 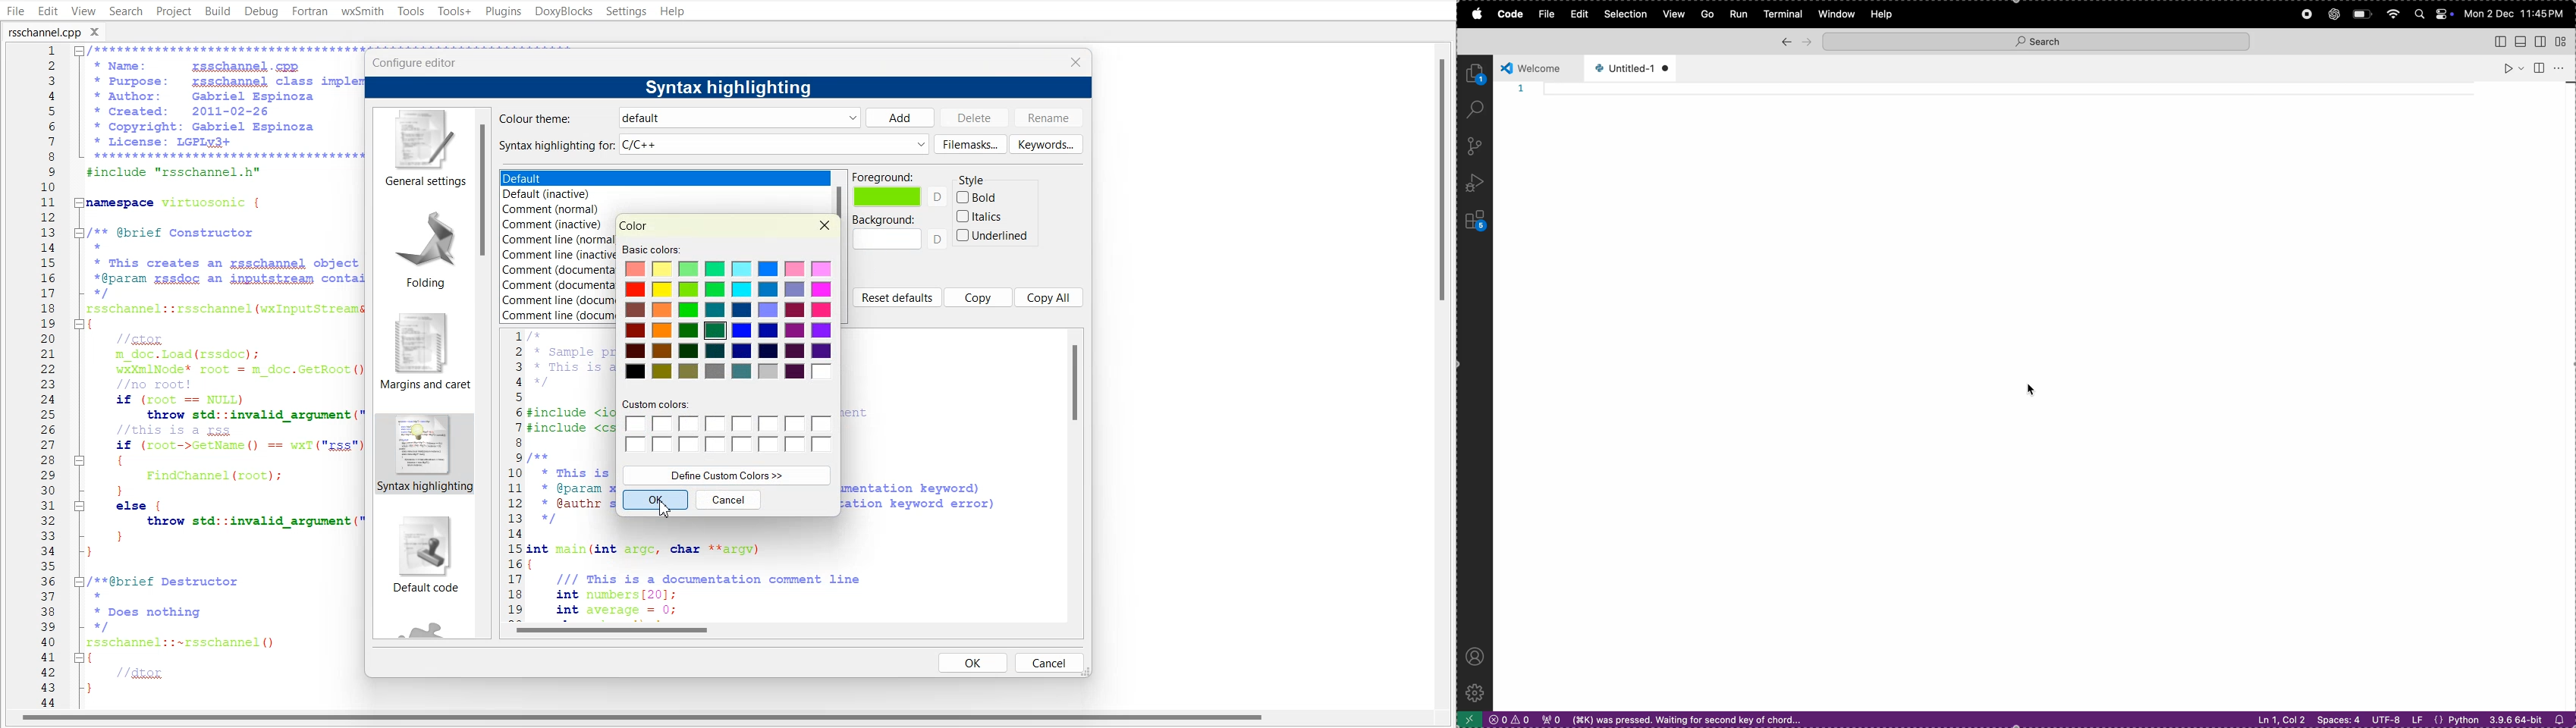 What do you see at coordinates (1050, 297) in the screenshot?
I see `Copy all` at bounding box center [1050, 297].